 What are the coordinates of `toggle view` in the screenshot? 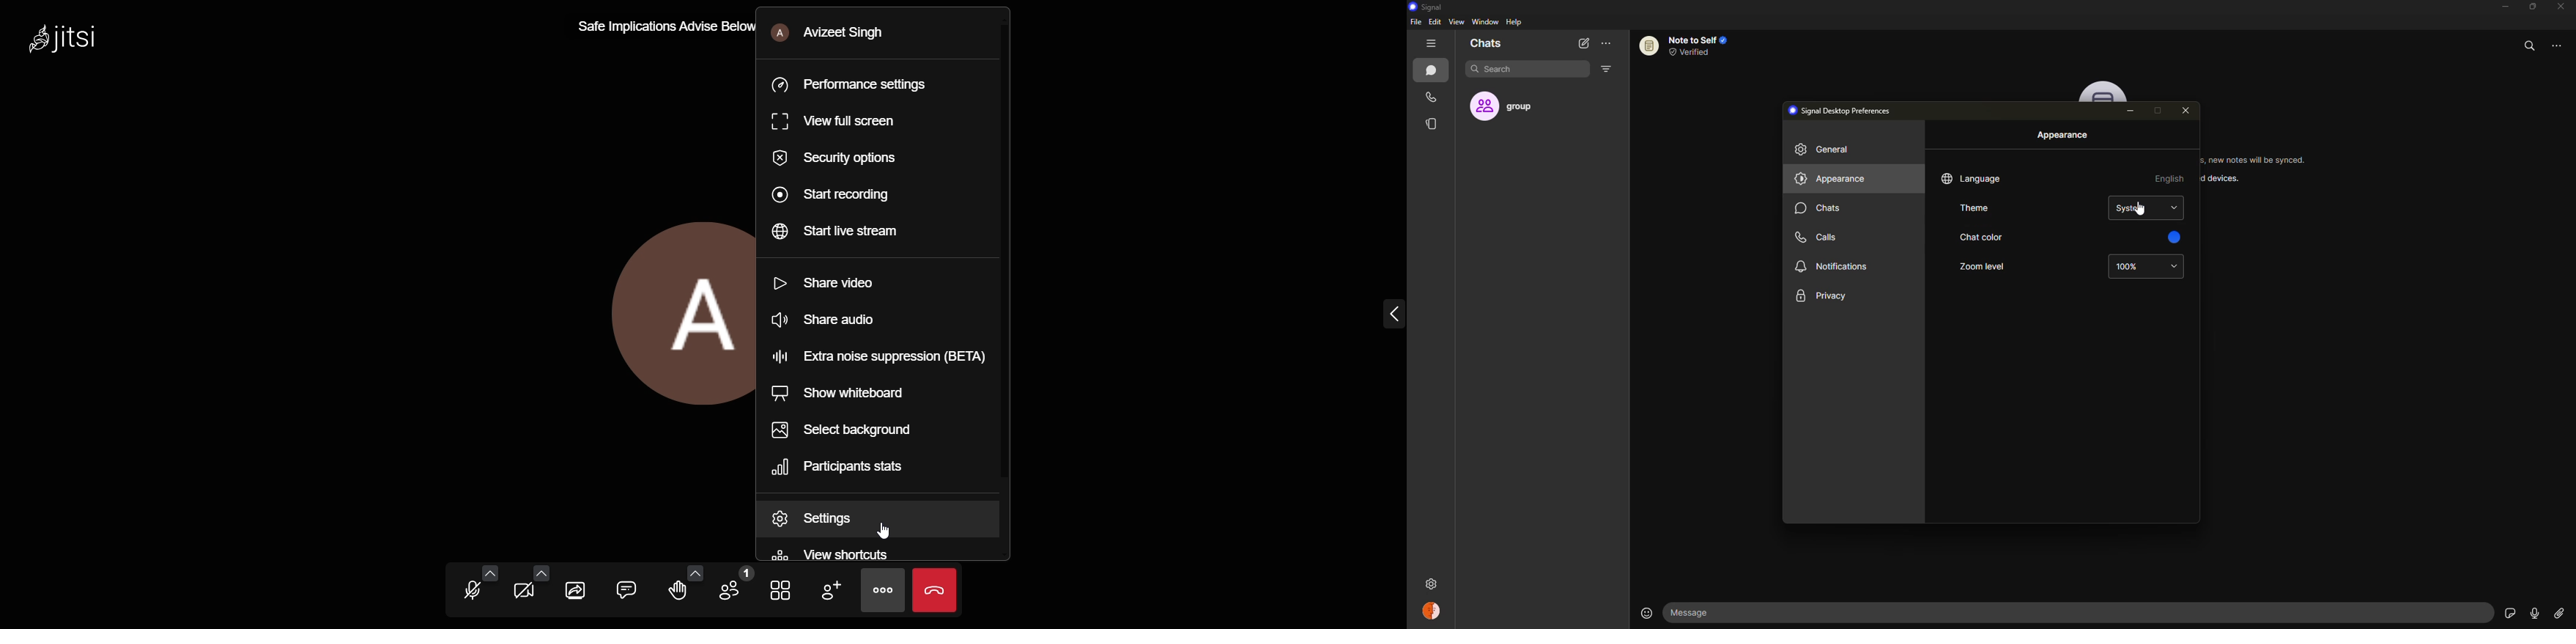 It's located at (782, 590).